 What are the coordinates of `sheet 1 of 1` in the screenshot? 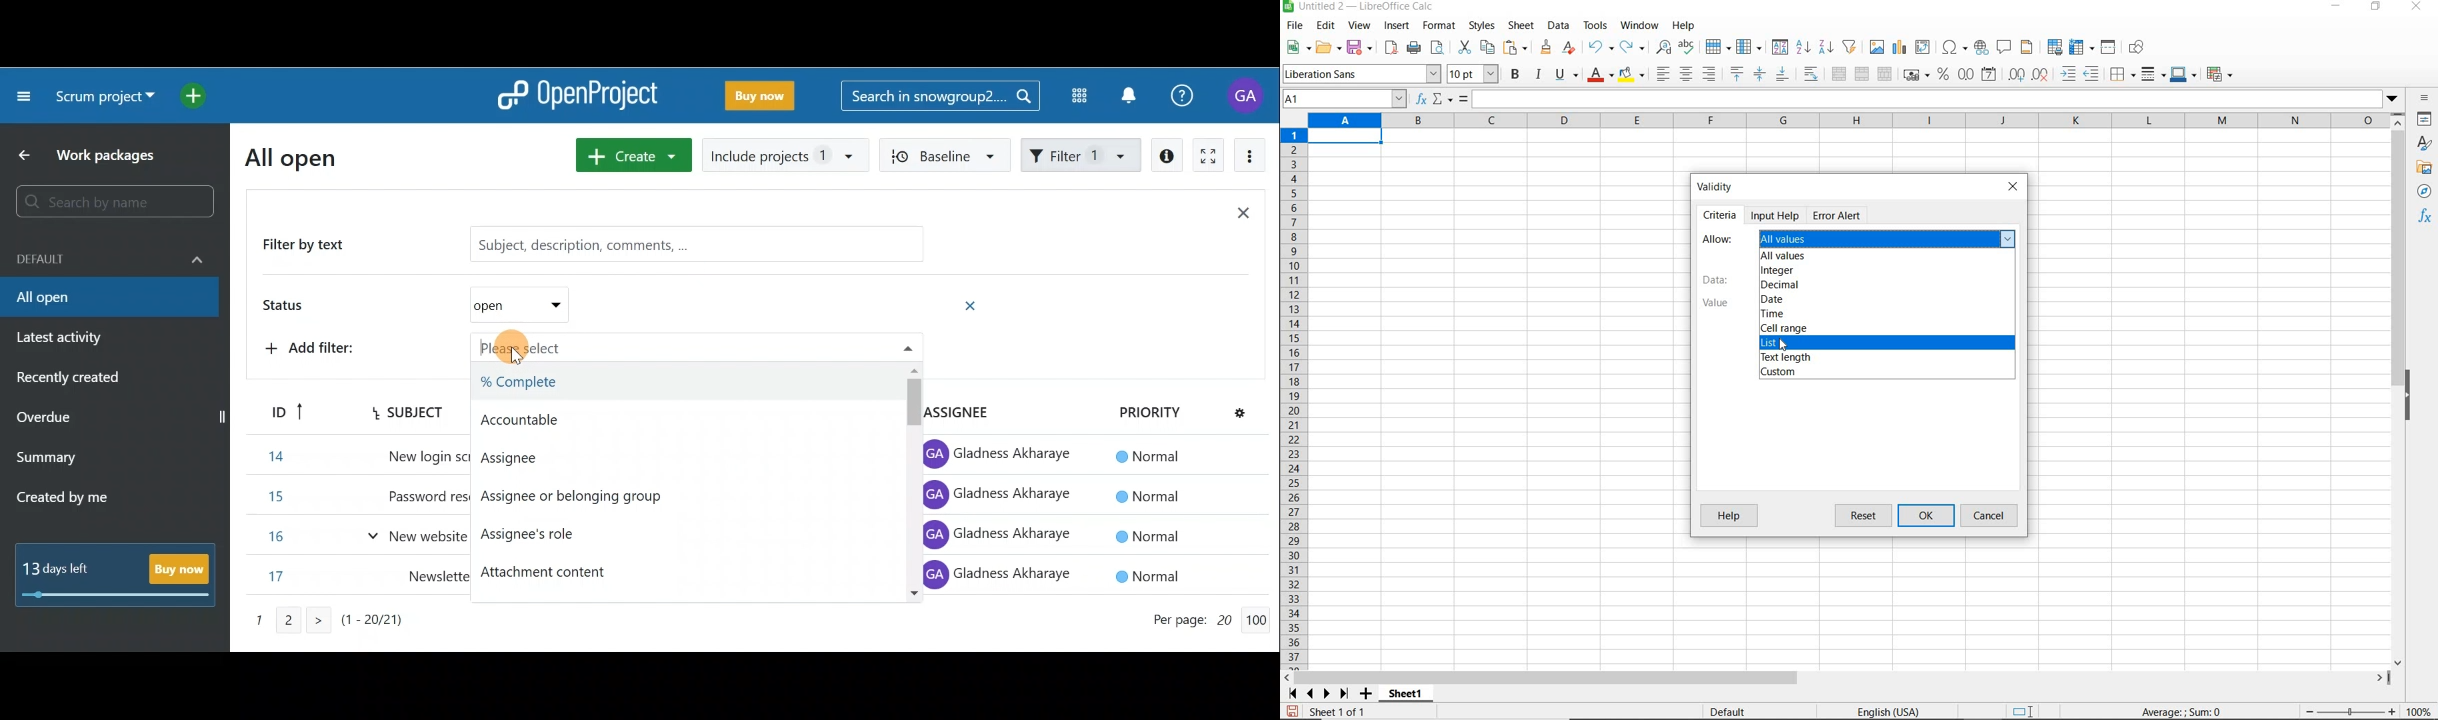 It's located at (1342, 712).